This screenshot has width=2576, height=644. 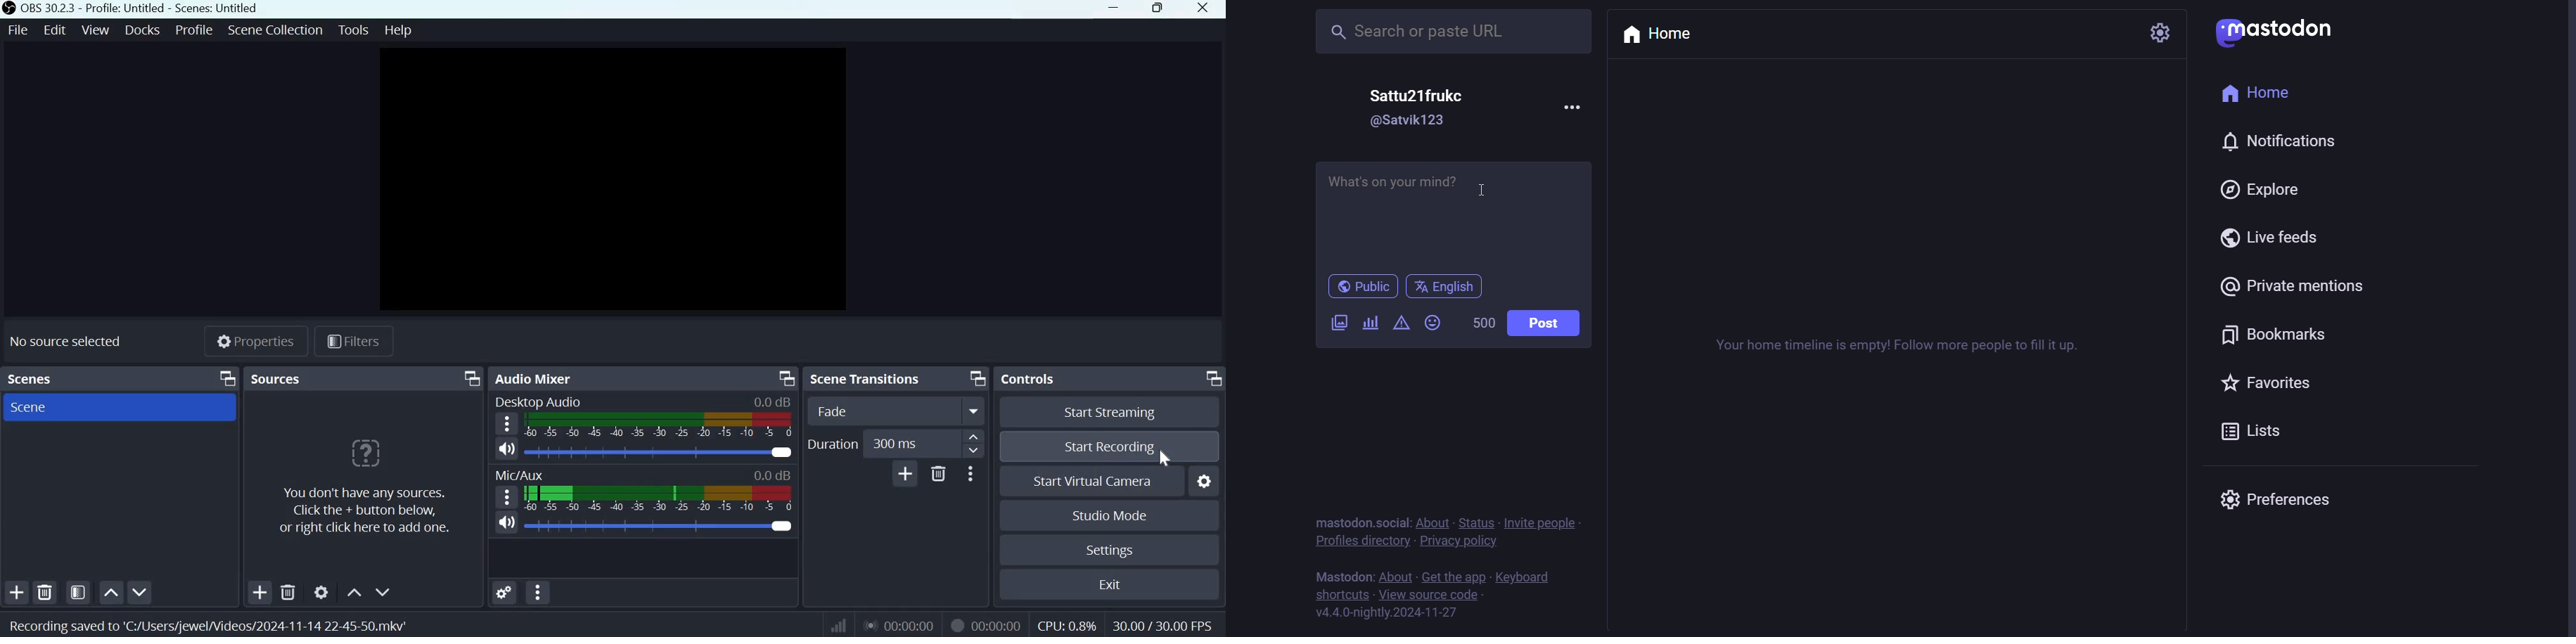 What do you see at coordinates (1113, 9) in the screenshot?
I see `Minimize` at bounding box center [1113, 9].